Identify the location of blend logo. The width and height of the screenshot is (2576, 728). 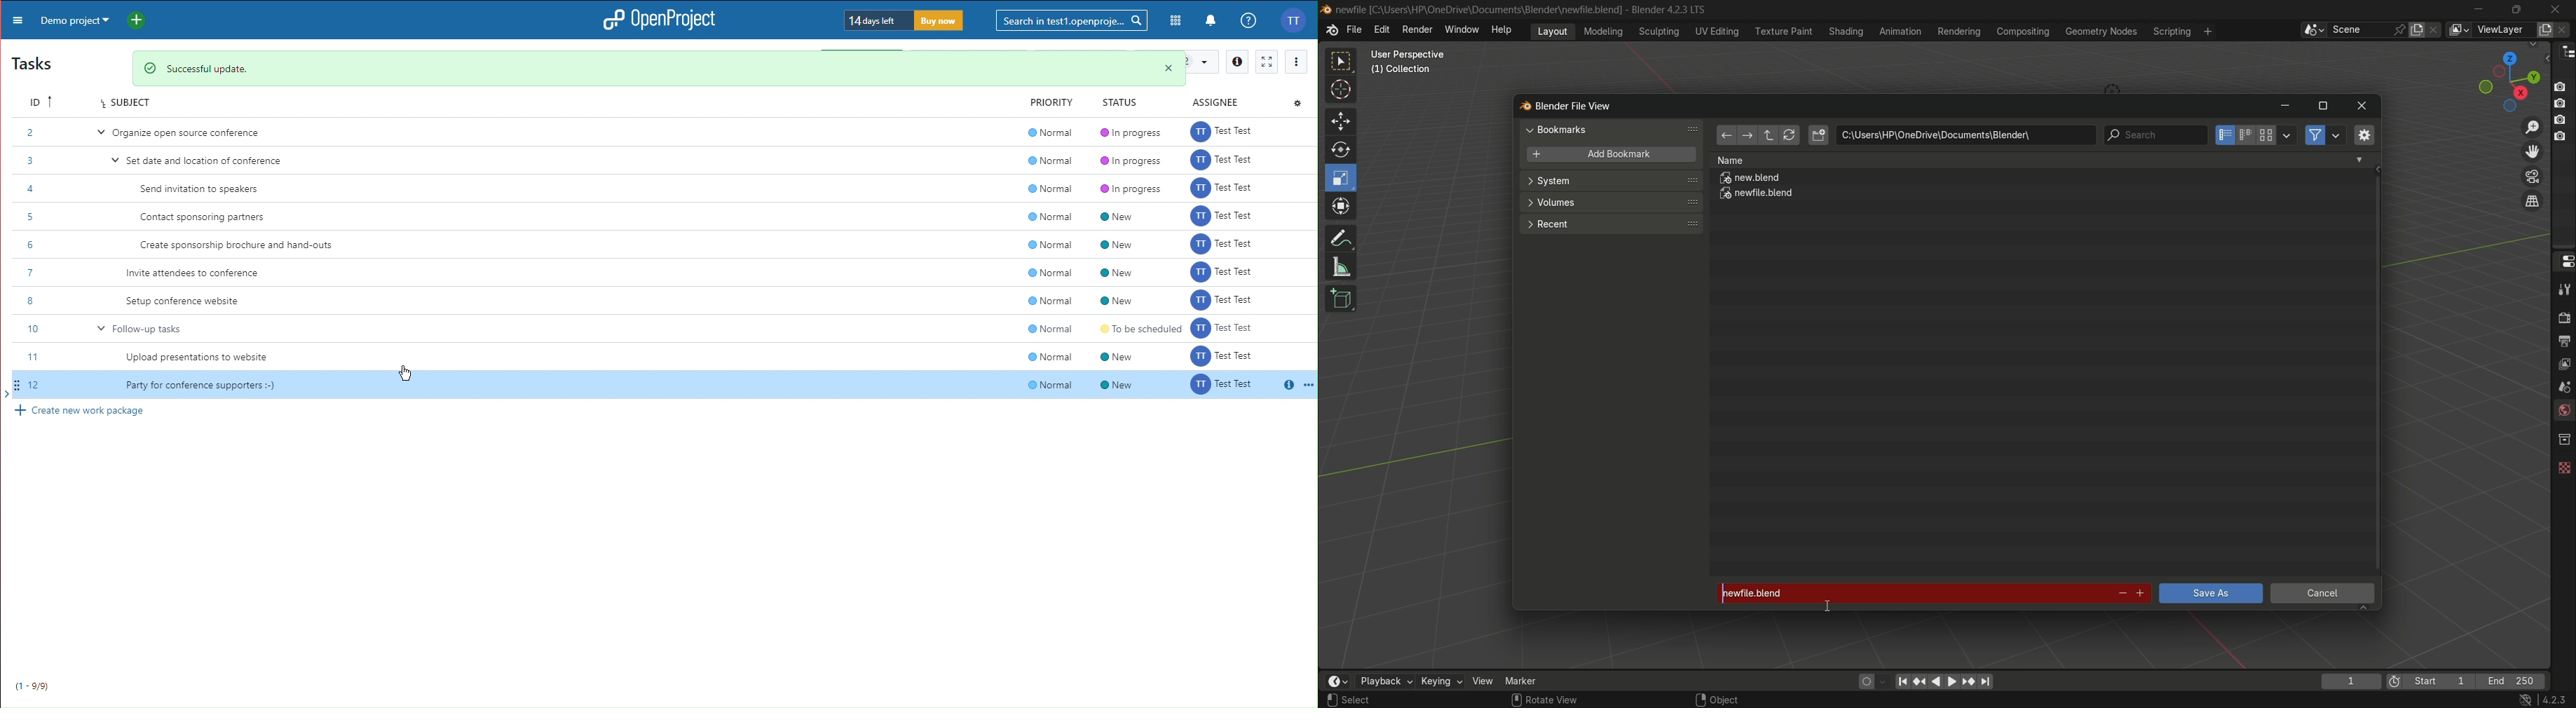
(1520, 107).